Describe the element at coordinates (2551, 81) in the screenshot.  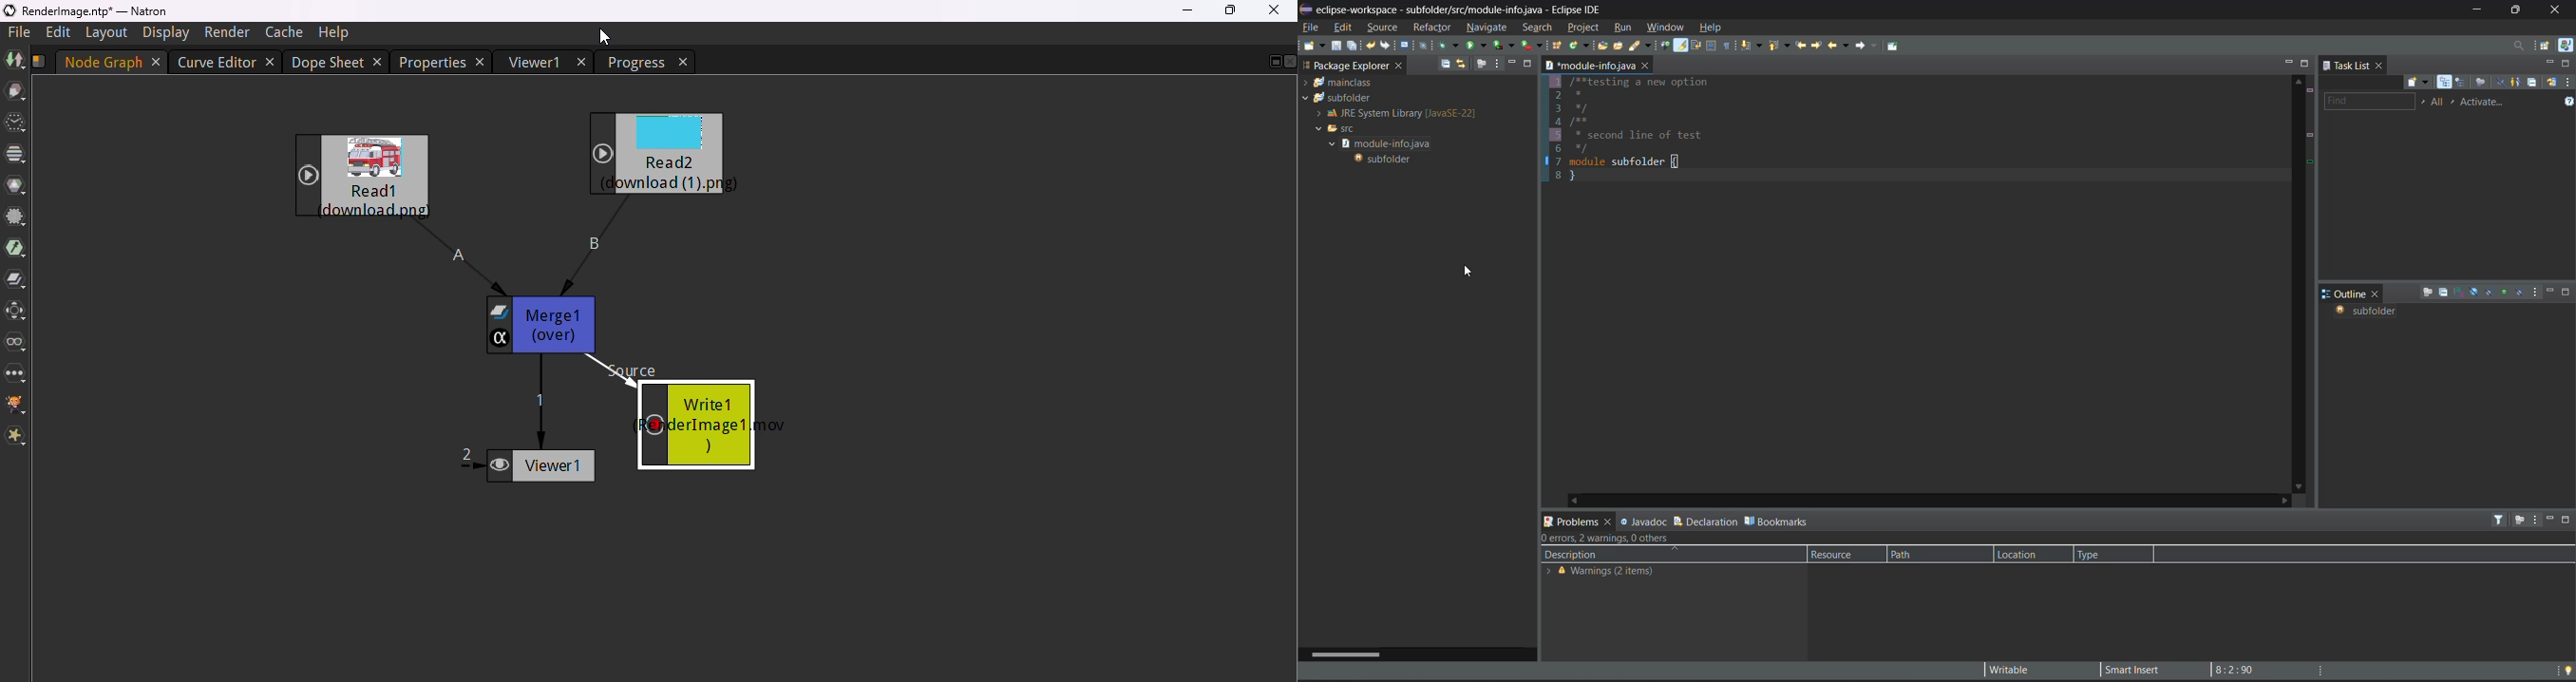
I see `synchronize changed` at that location.